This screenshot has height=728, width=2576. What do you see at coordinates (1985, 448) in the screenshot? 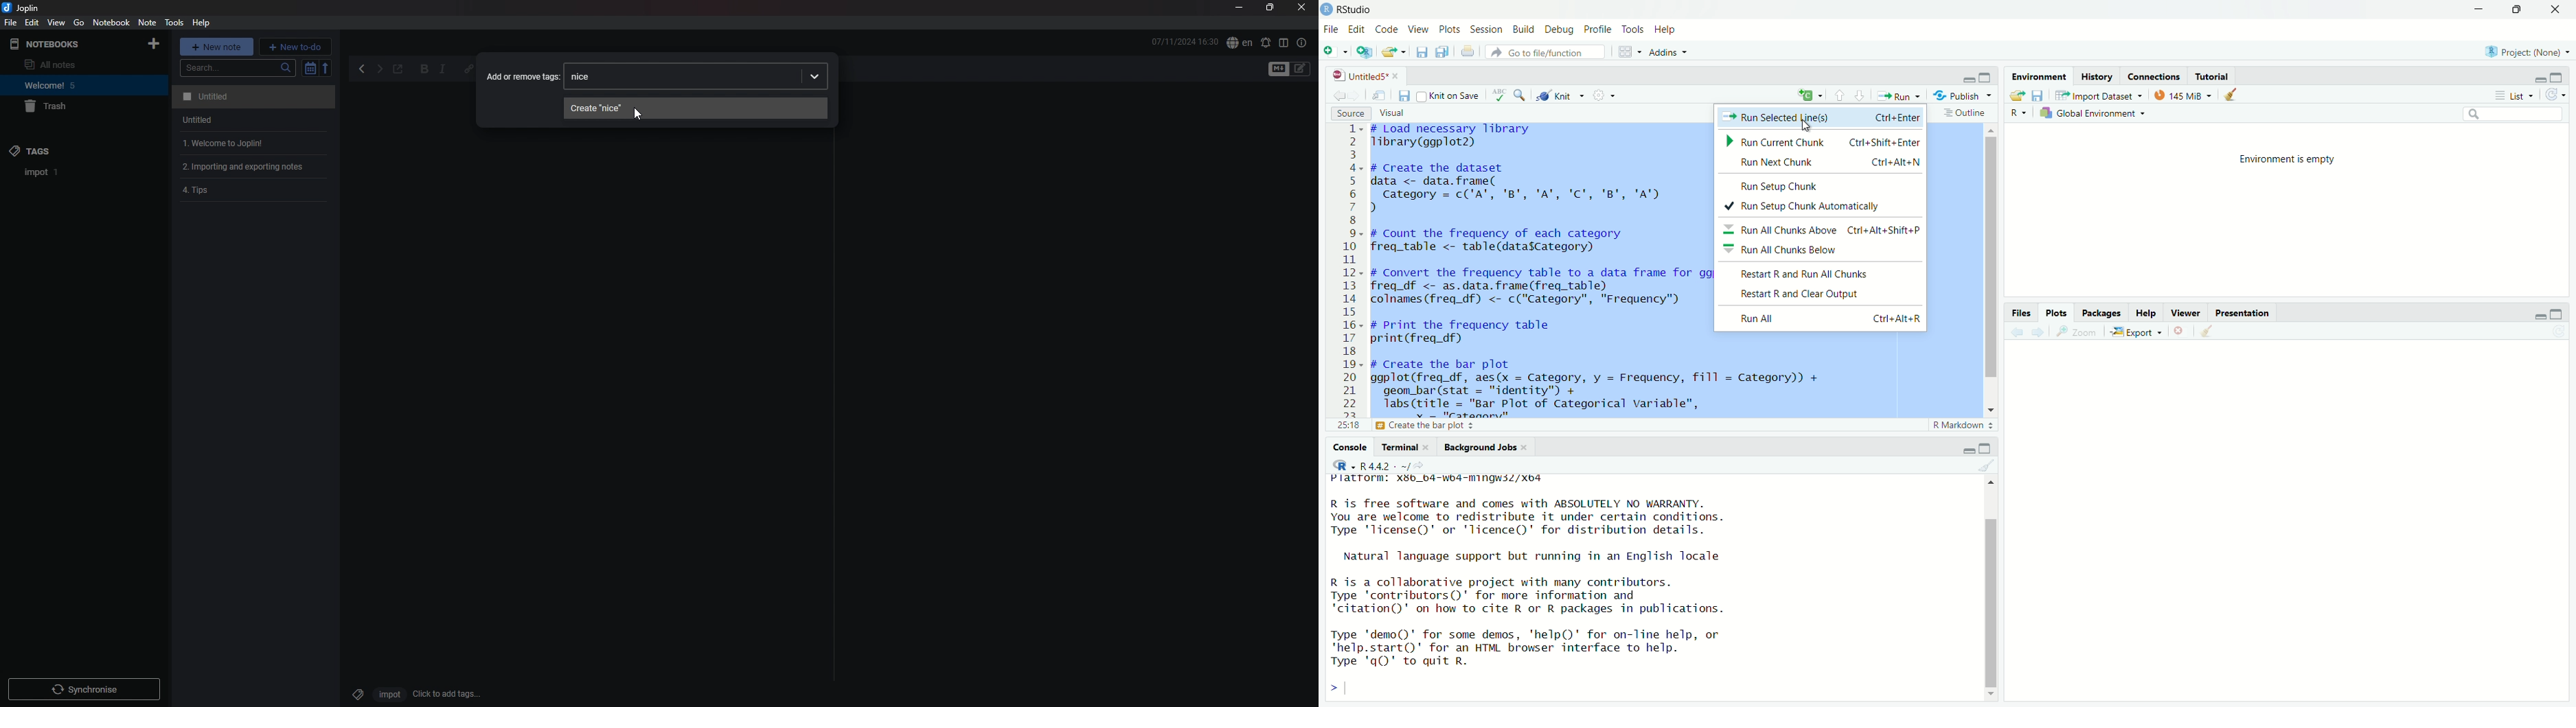
I see `maximize` at bounding box center [1985, 448].